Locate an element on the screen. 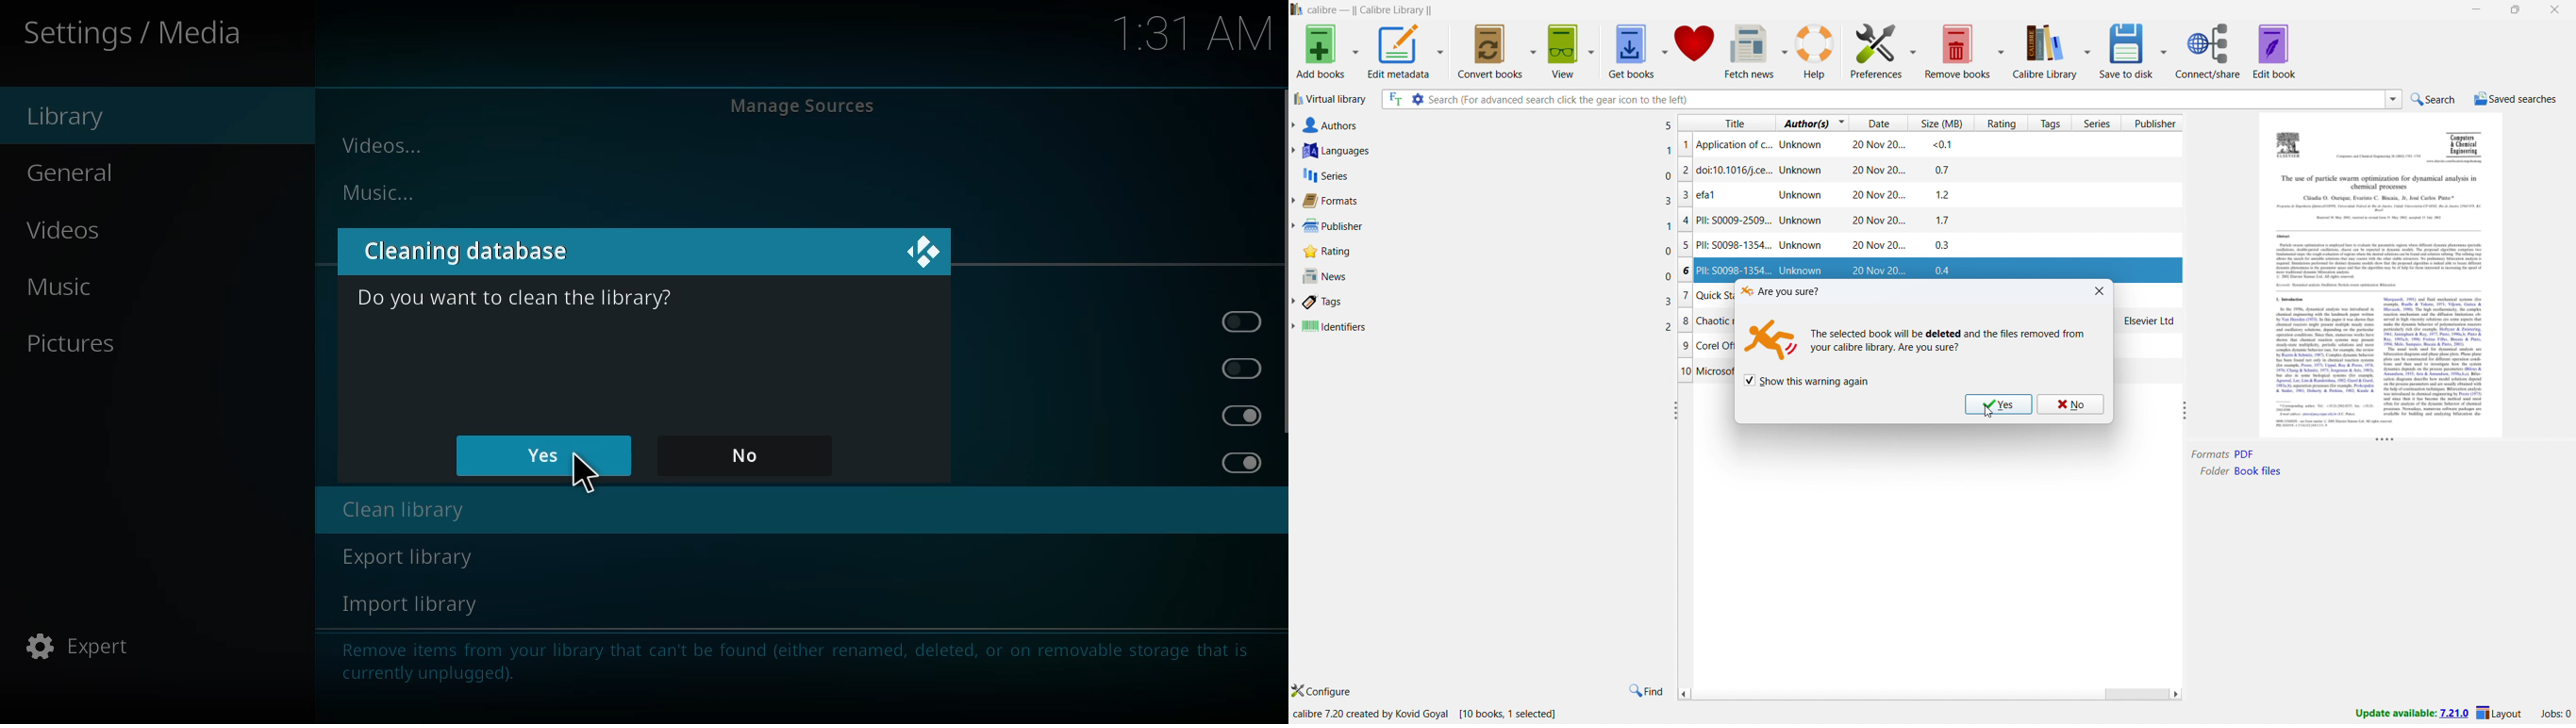 Image resolution: width=2576 pixels, height=728 pixels. Settings / Media is located at coordinates (141, 41).